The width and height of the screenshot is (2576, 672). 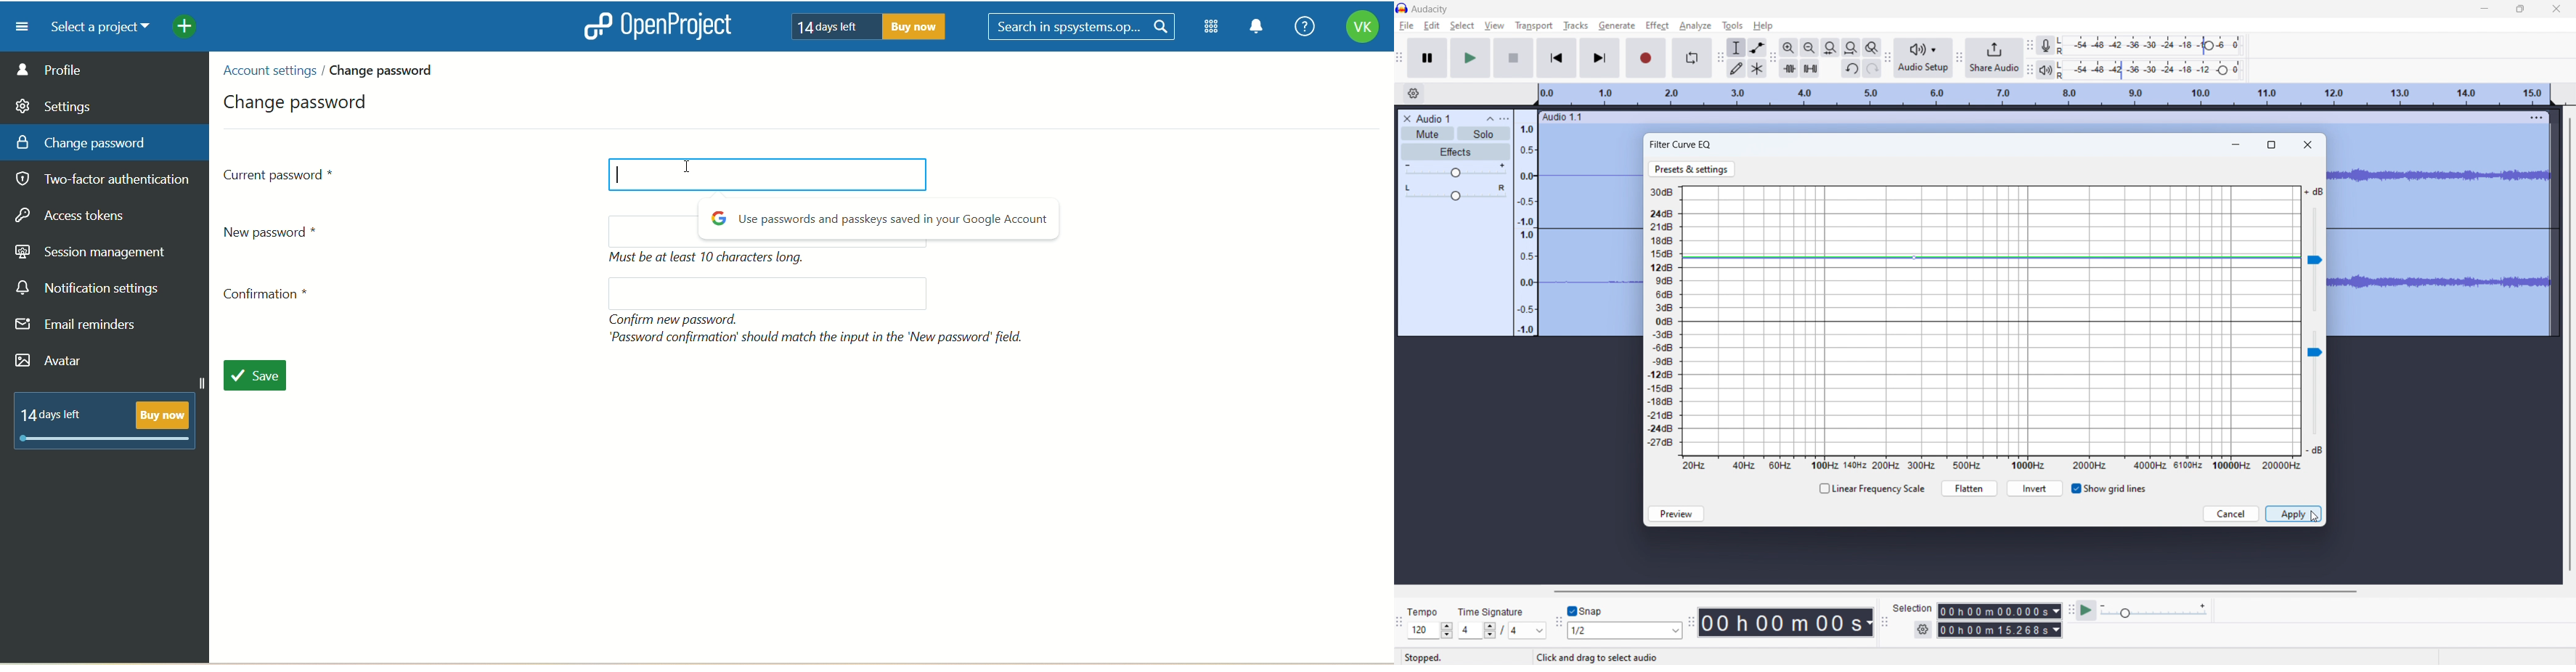 What do you see at coordinates (1924, 57) in the screenshot?
I see `audio setup` at bounding box center [1924, 57].